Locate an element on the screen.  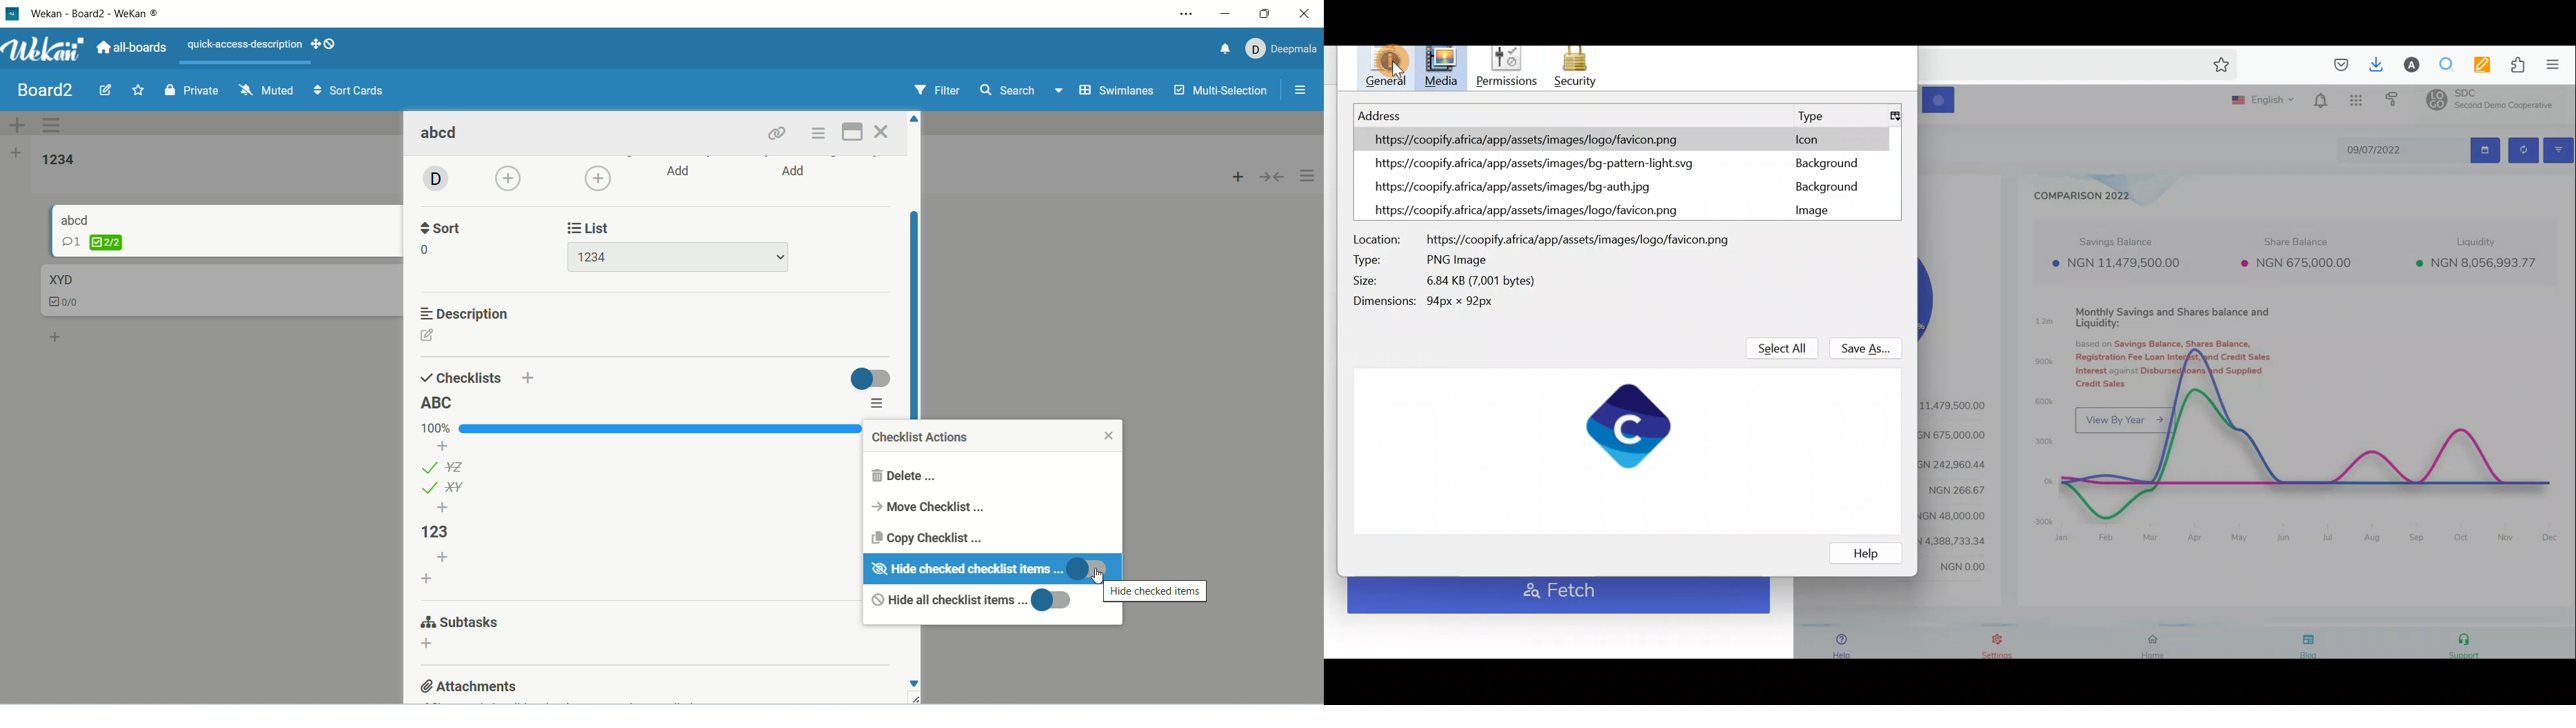
add checcklist is located at coordinates (428, 577).